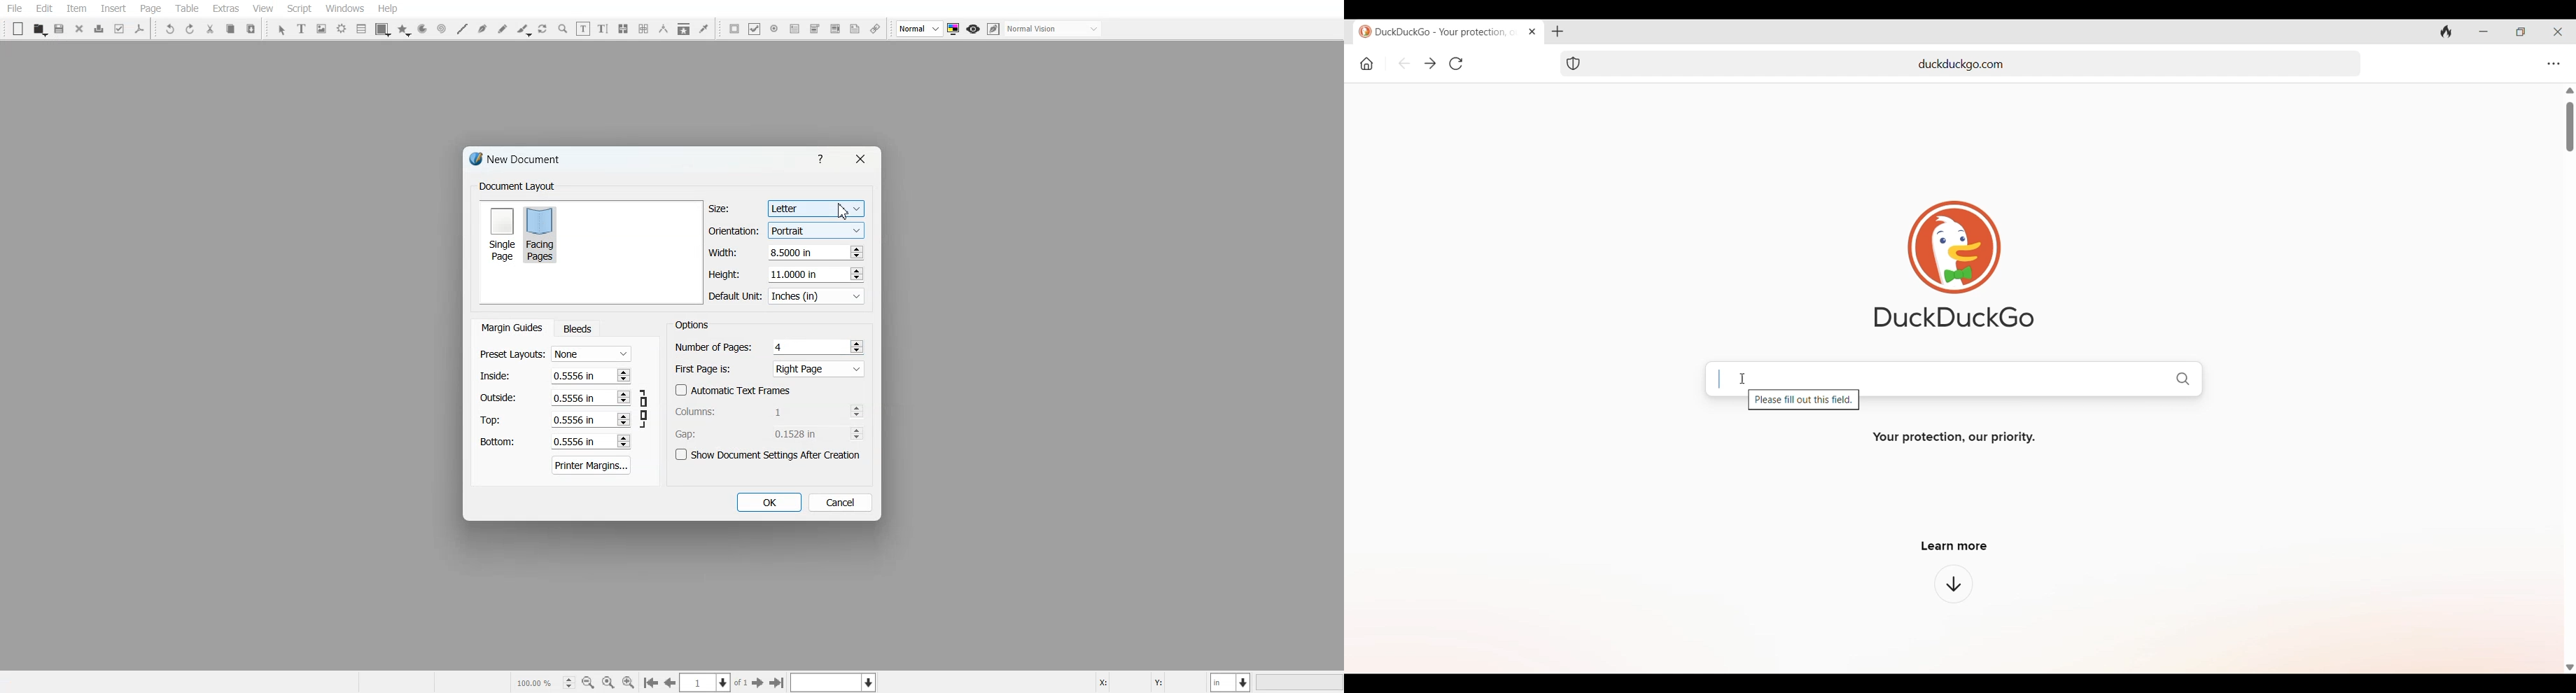  I want to click on Type in search query, so click(1966, 377).